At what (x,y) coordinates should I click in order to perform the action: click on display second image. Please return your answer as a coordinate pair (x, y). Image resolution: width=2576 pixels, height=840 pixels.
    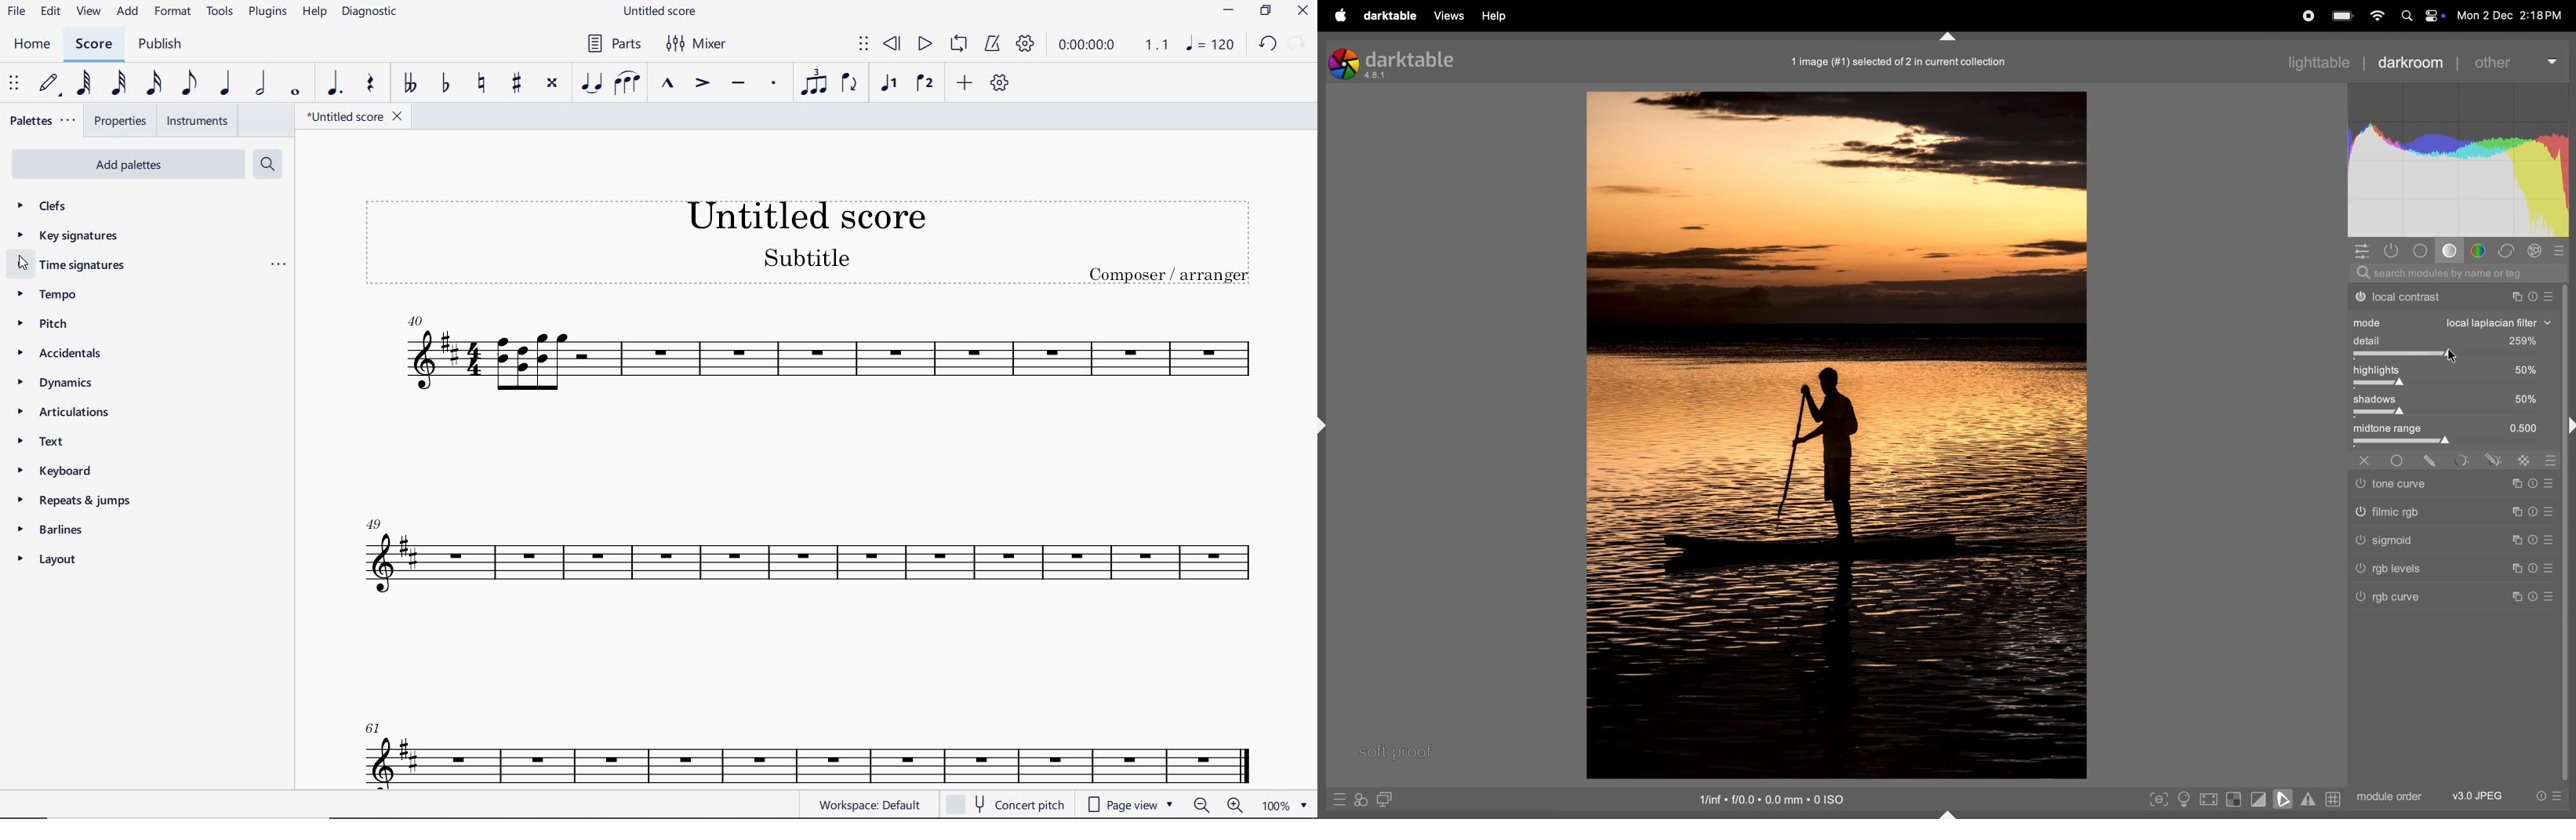
    Looking at the image, I should click on (1385, 798).